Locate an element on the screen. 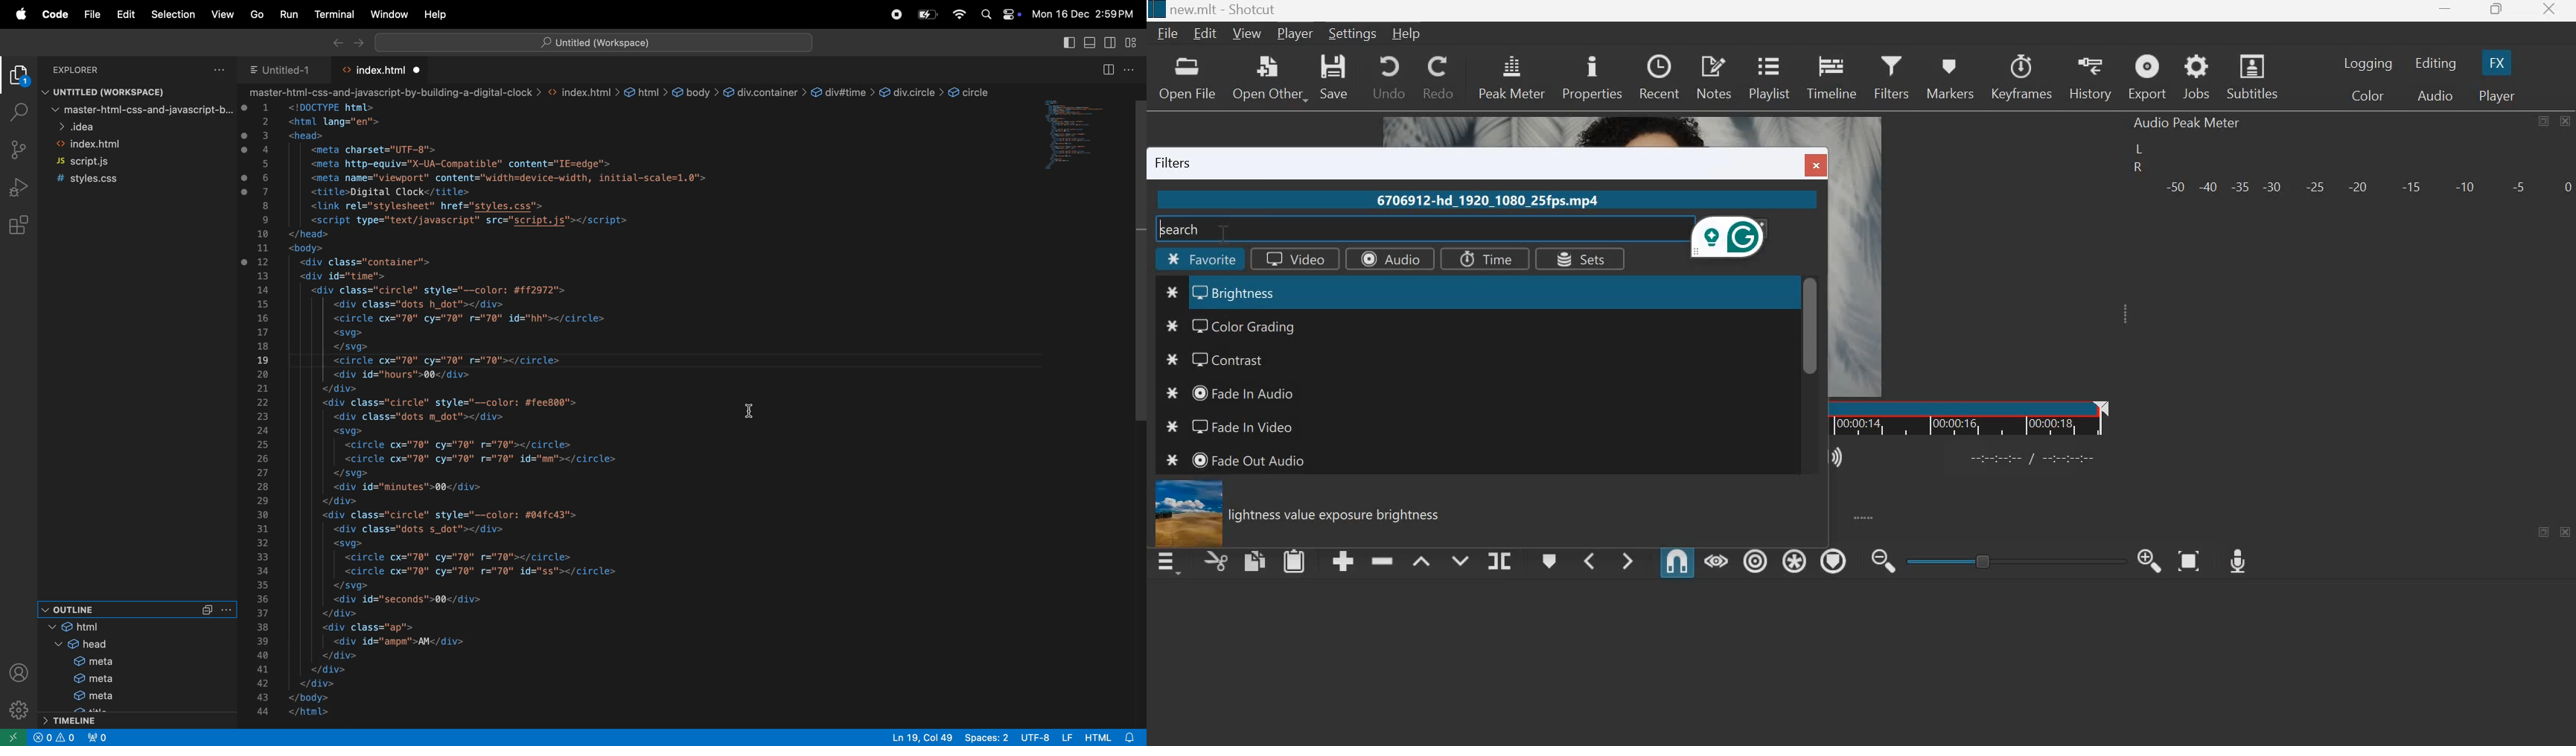 Image resolution: width=2576 pixels, height=756 pixels. color grading is located at coordinates (1258, 325).